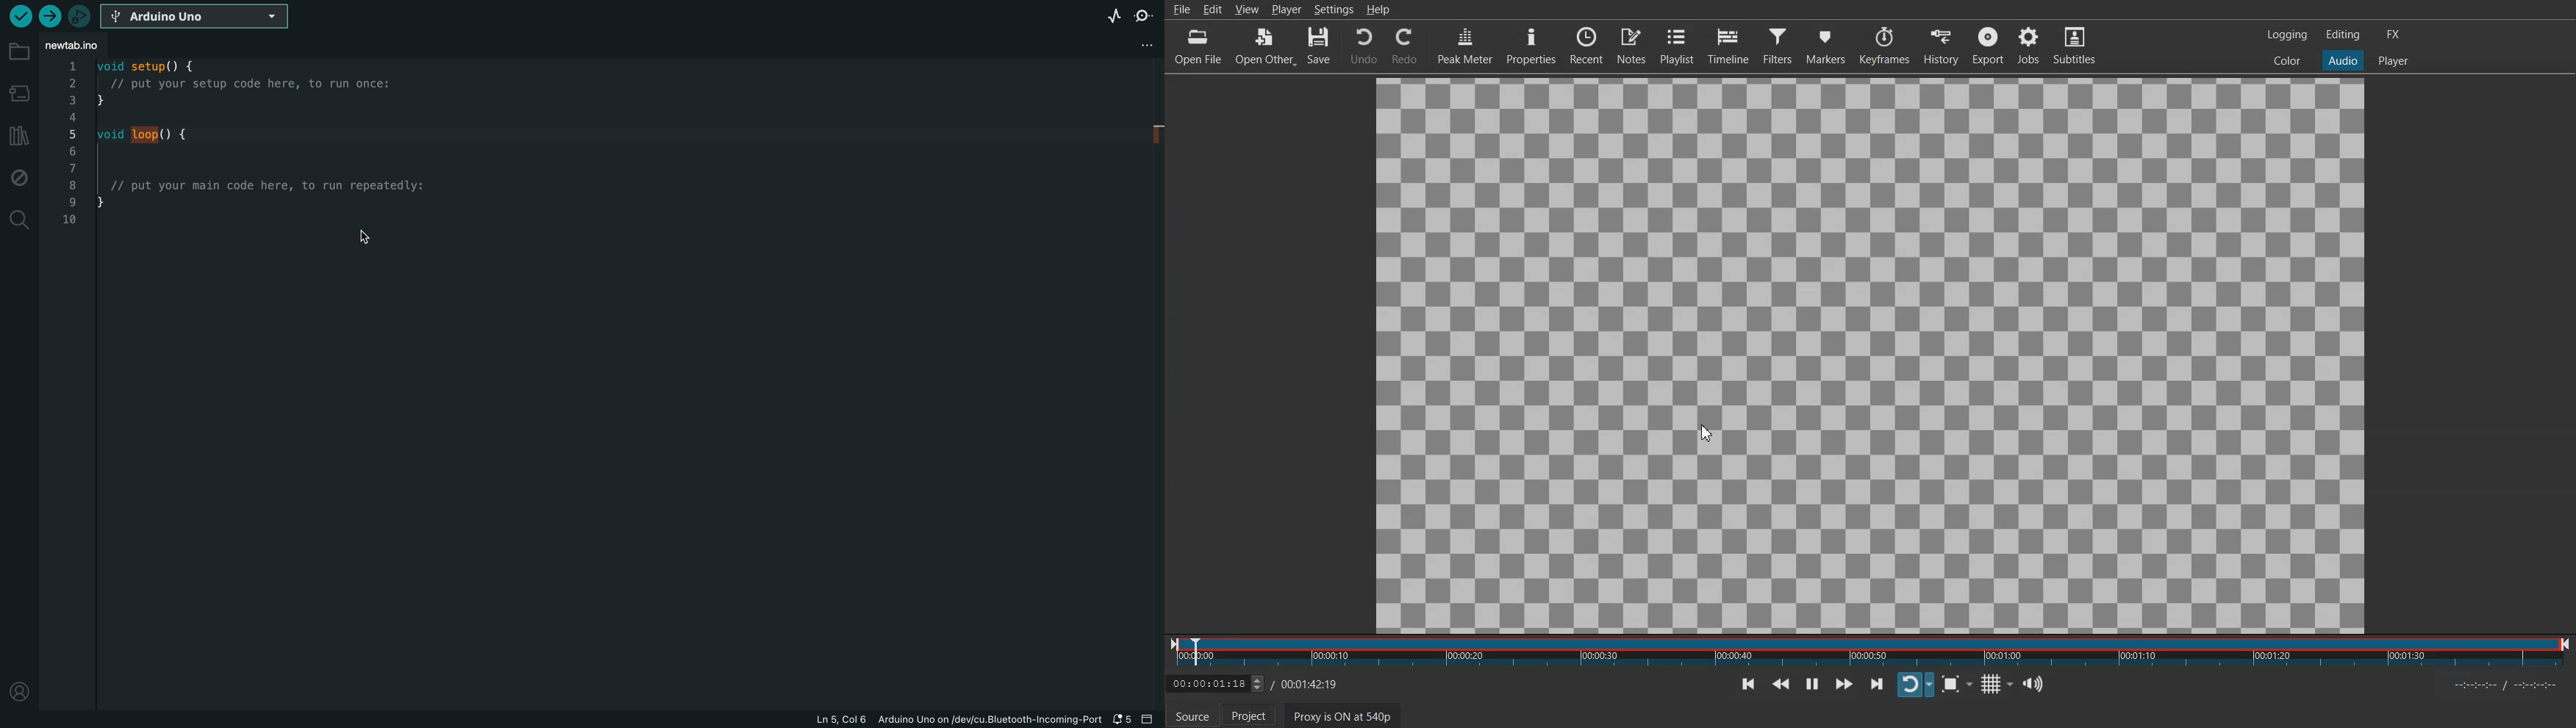 The height and width of the screenshot is (728, 2576). What do you see at coordinates (17, 176) in the screenshot?
I see `debug` at bounding box center [17, 176].